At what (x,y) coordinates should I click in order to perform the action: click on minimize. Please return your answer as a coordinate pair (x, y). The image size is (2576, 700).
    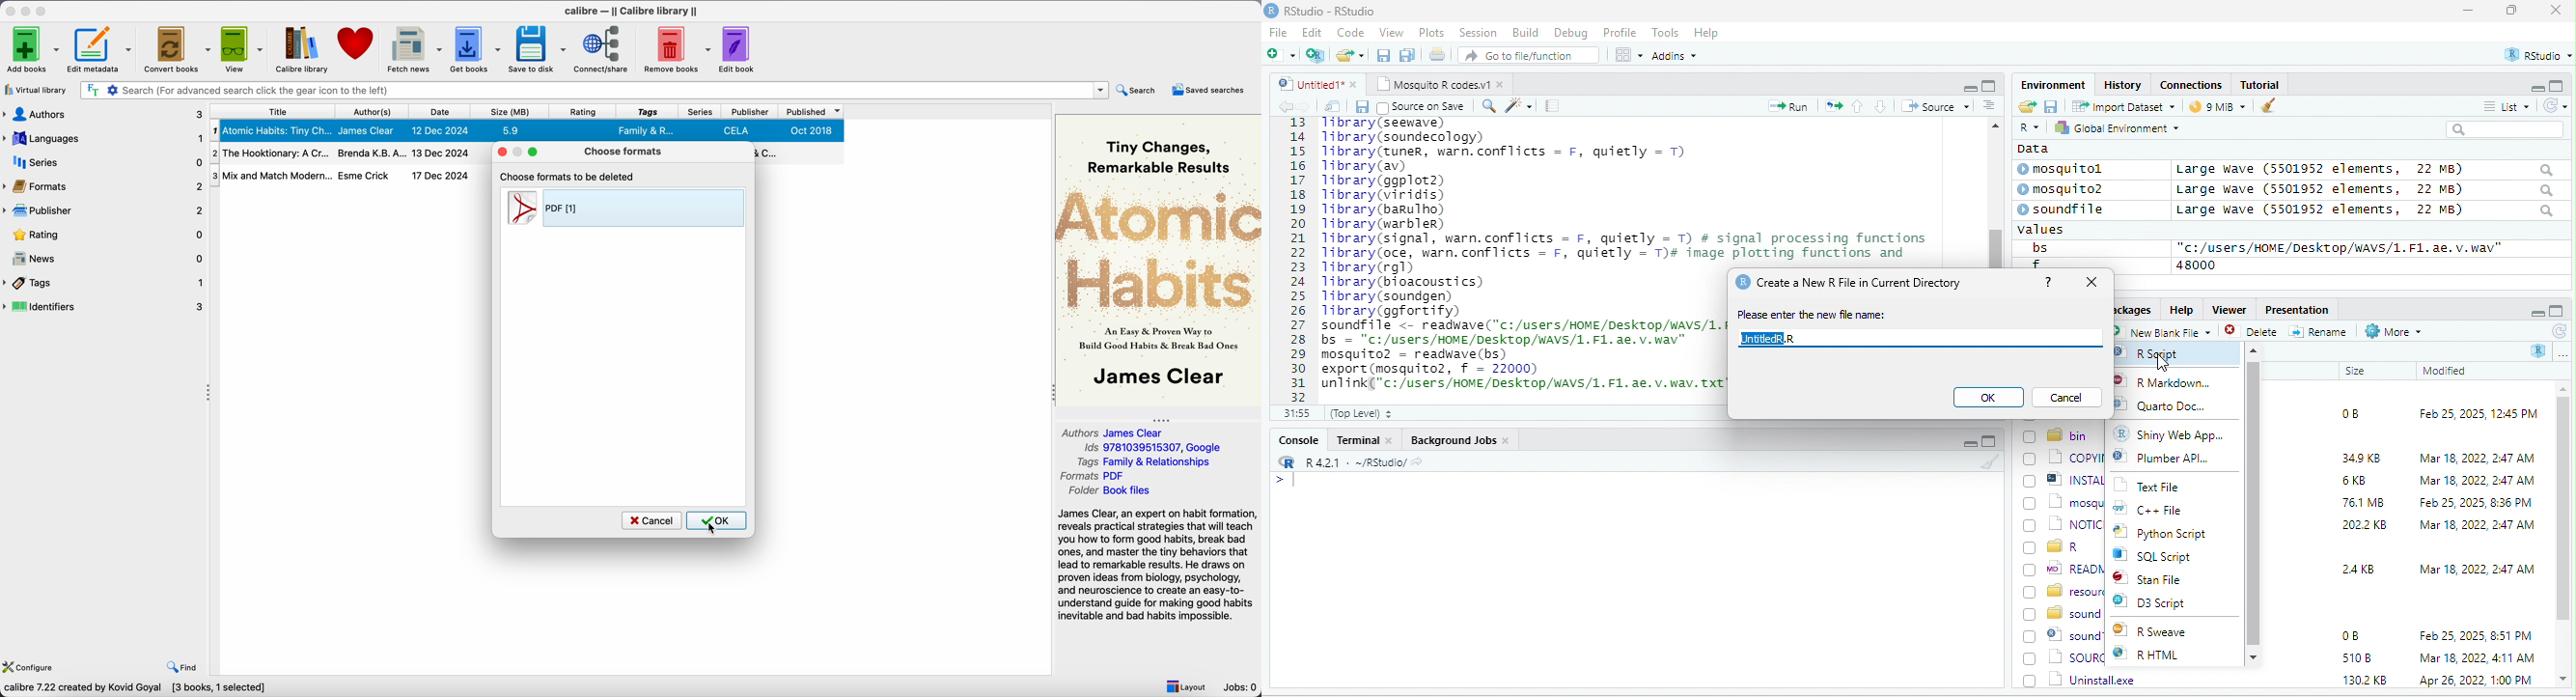
    Looking at the image, I should click on (2535, 312).